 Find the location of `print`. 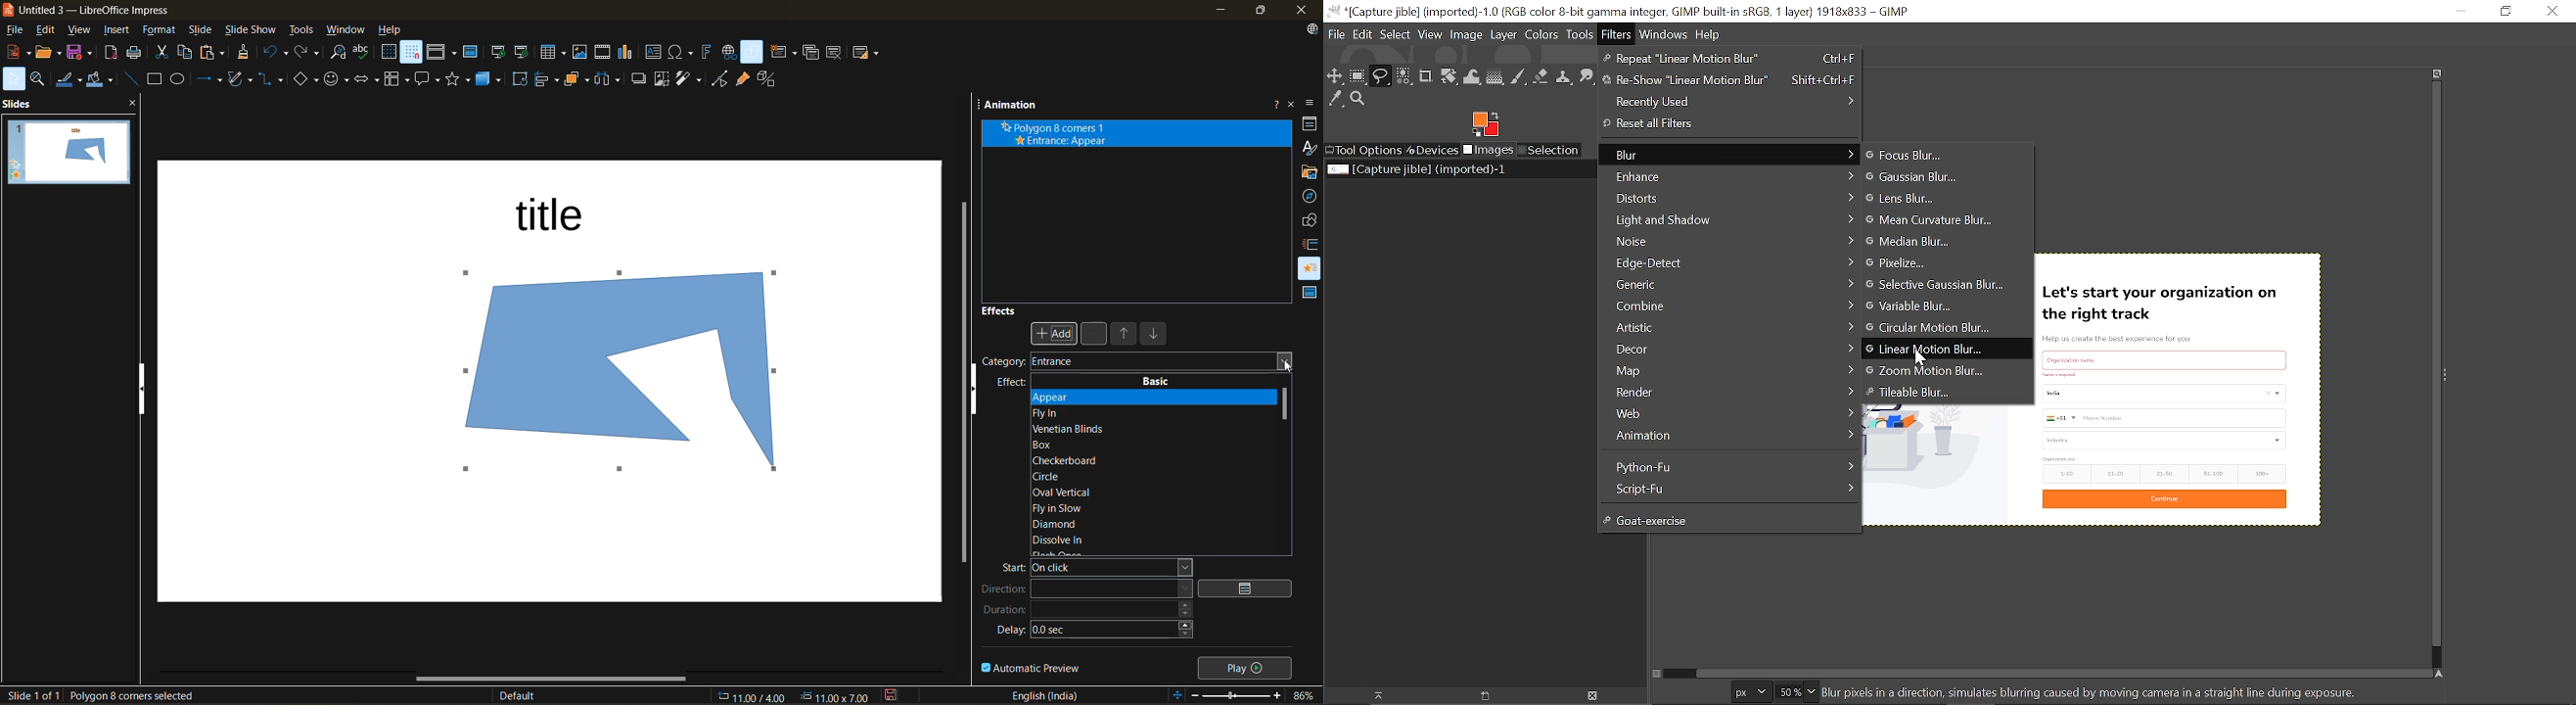

print is located at coordinates (139, 54).